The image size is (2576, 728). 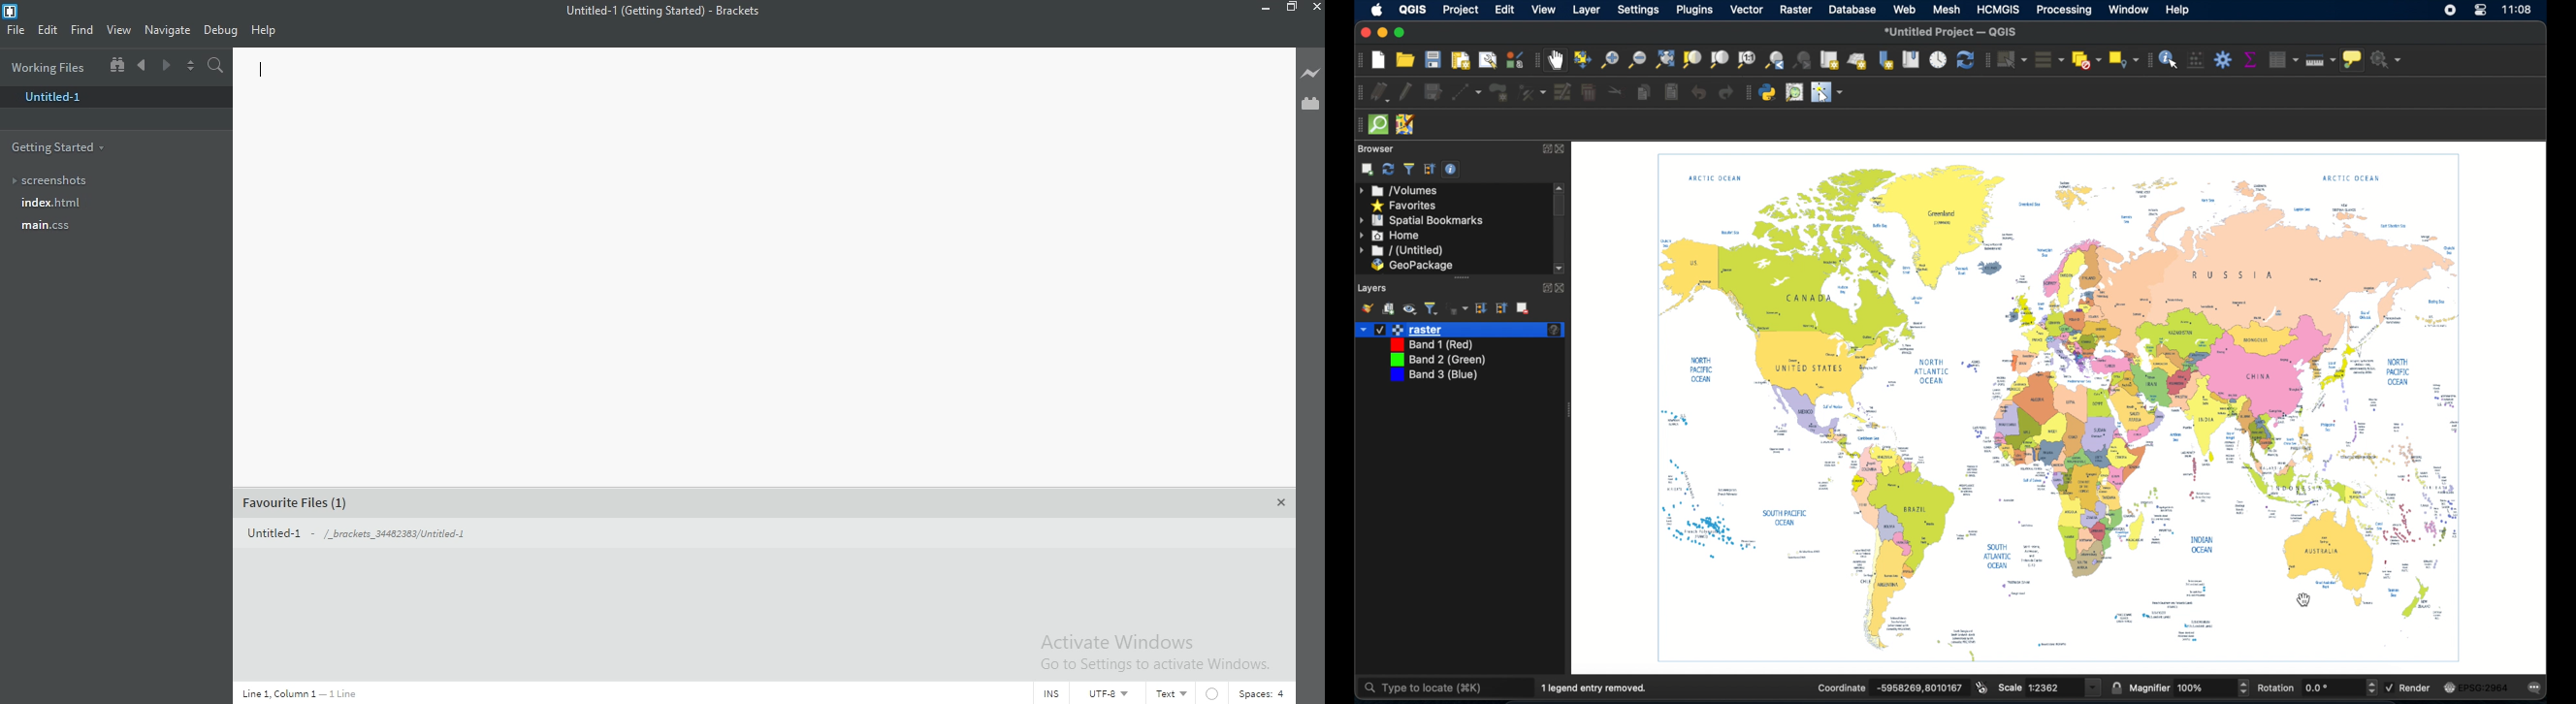 What do you see at coordinates (168, 66) in the screenshot?
I see `Next ` at bounding box center [168, 66].